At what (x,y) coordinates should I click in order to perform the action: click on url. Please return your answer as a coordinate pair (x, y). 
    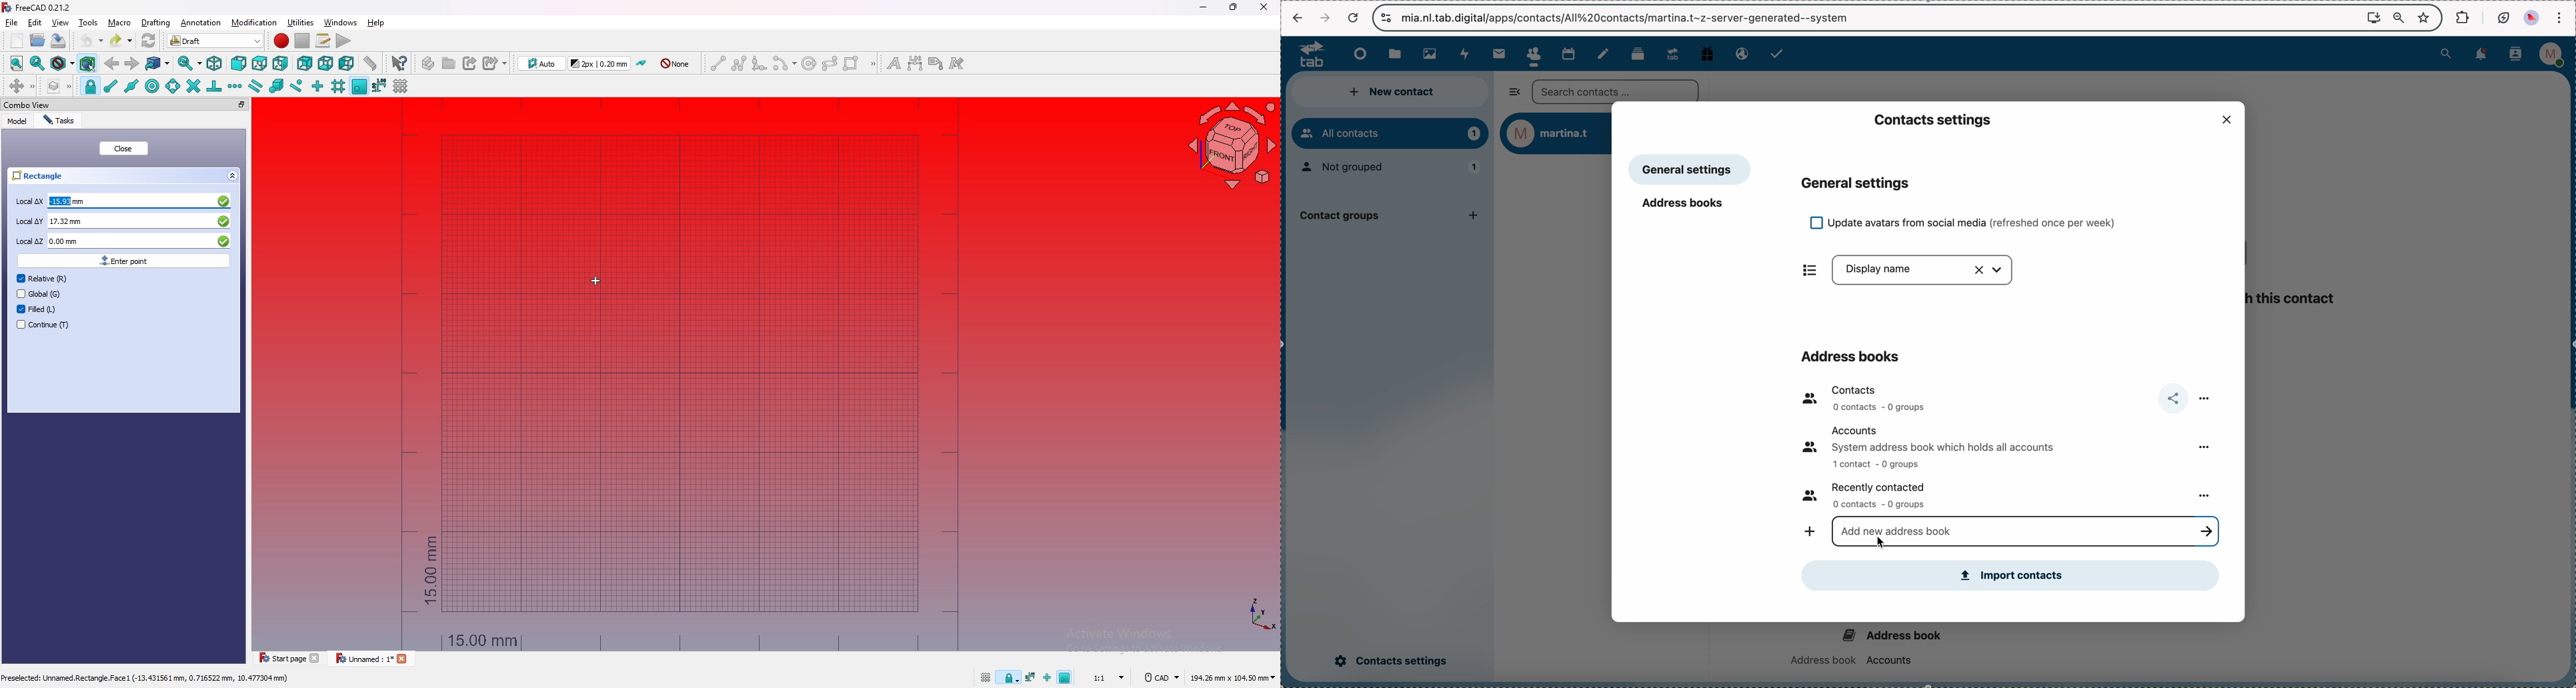
    Looking at the image, I should click on (1492, 19).